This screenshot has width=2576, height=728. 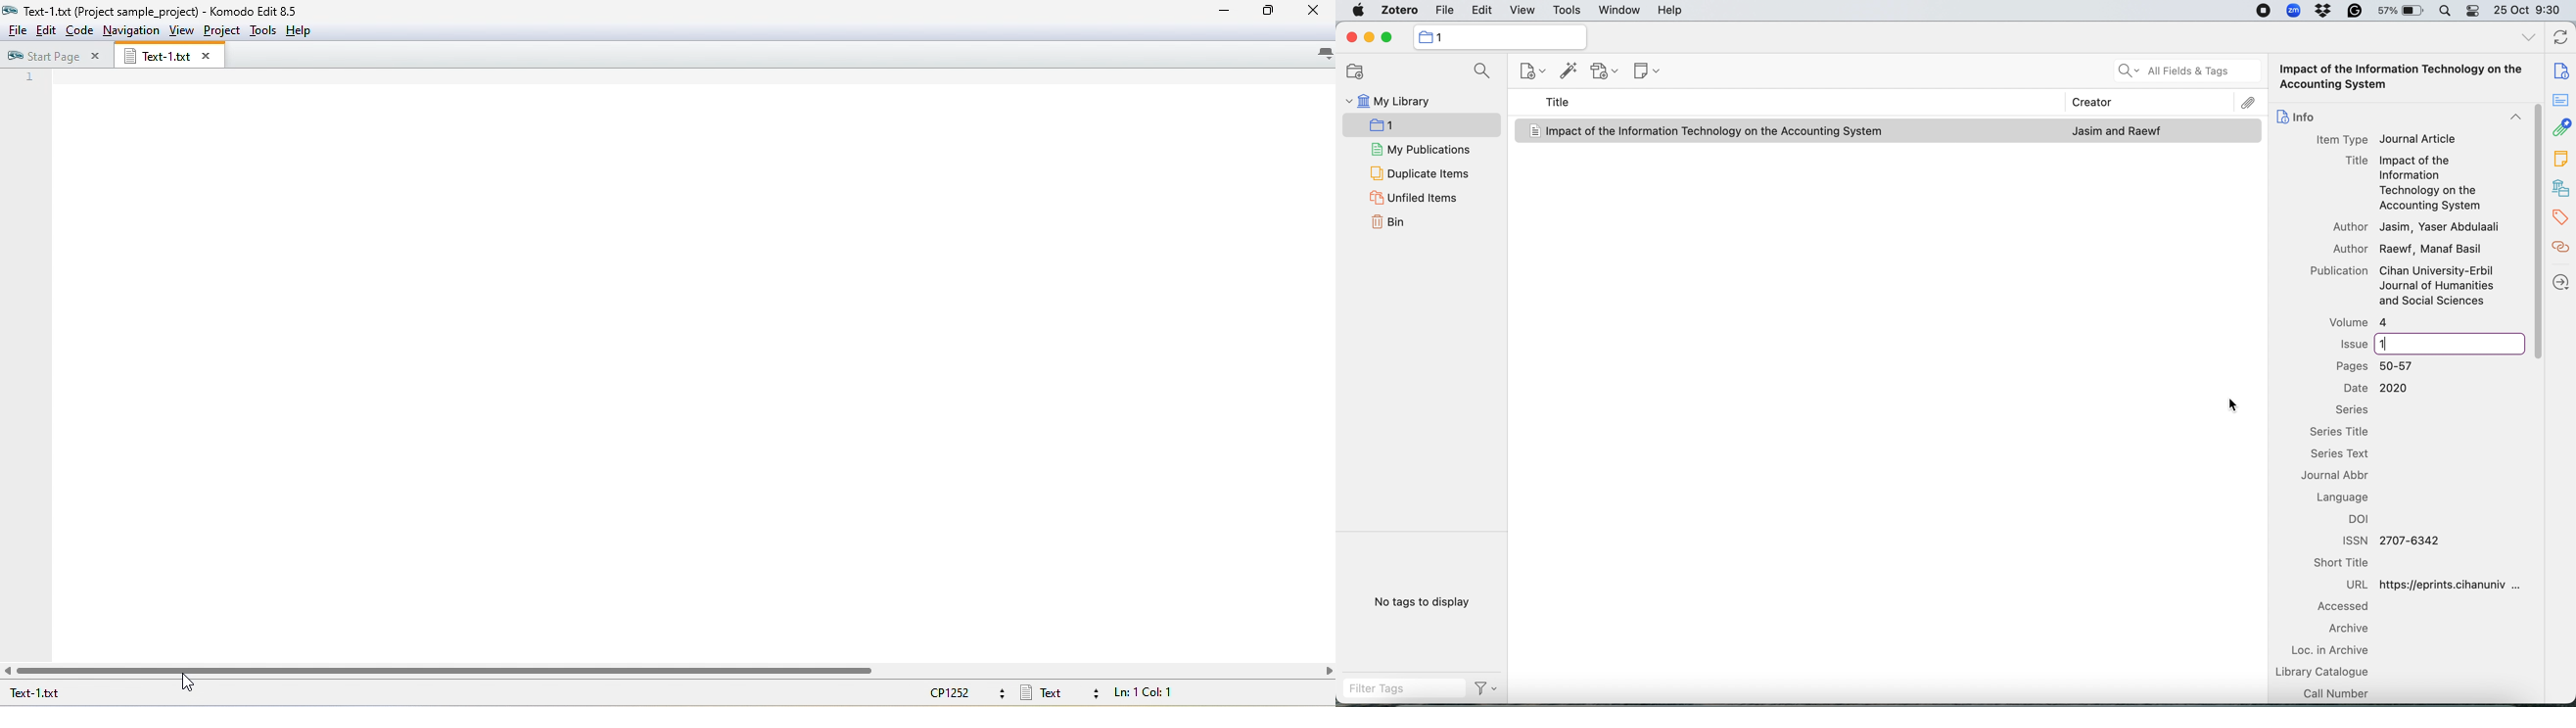 What do you see at coordinates (2296, 114) in the screenshot?
I see `info` at bounding box center [2296, 114].